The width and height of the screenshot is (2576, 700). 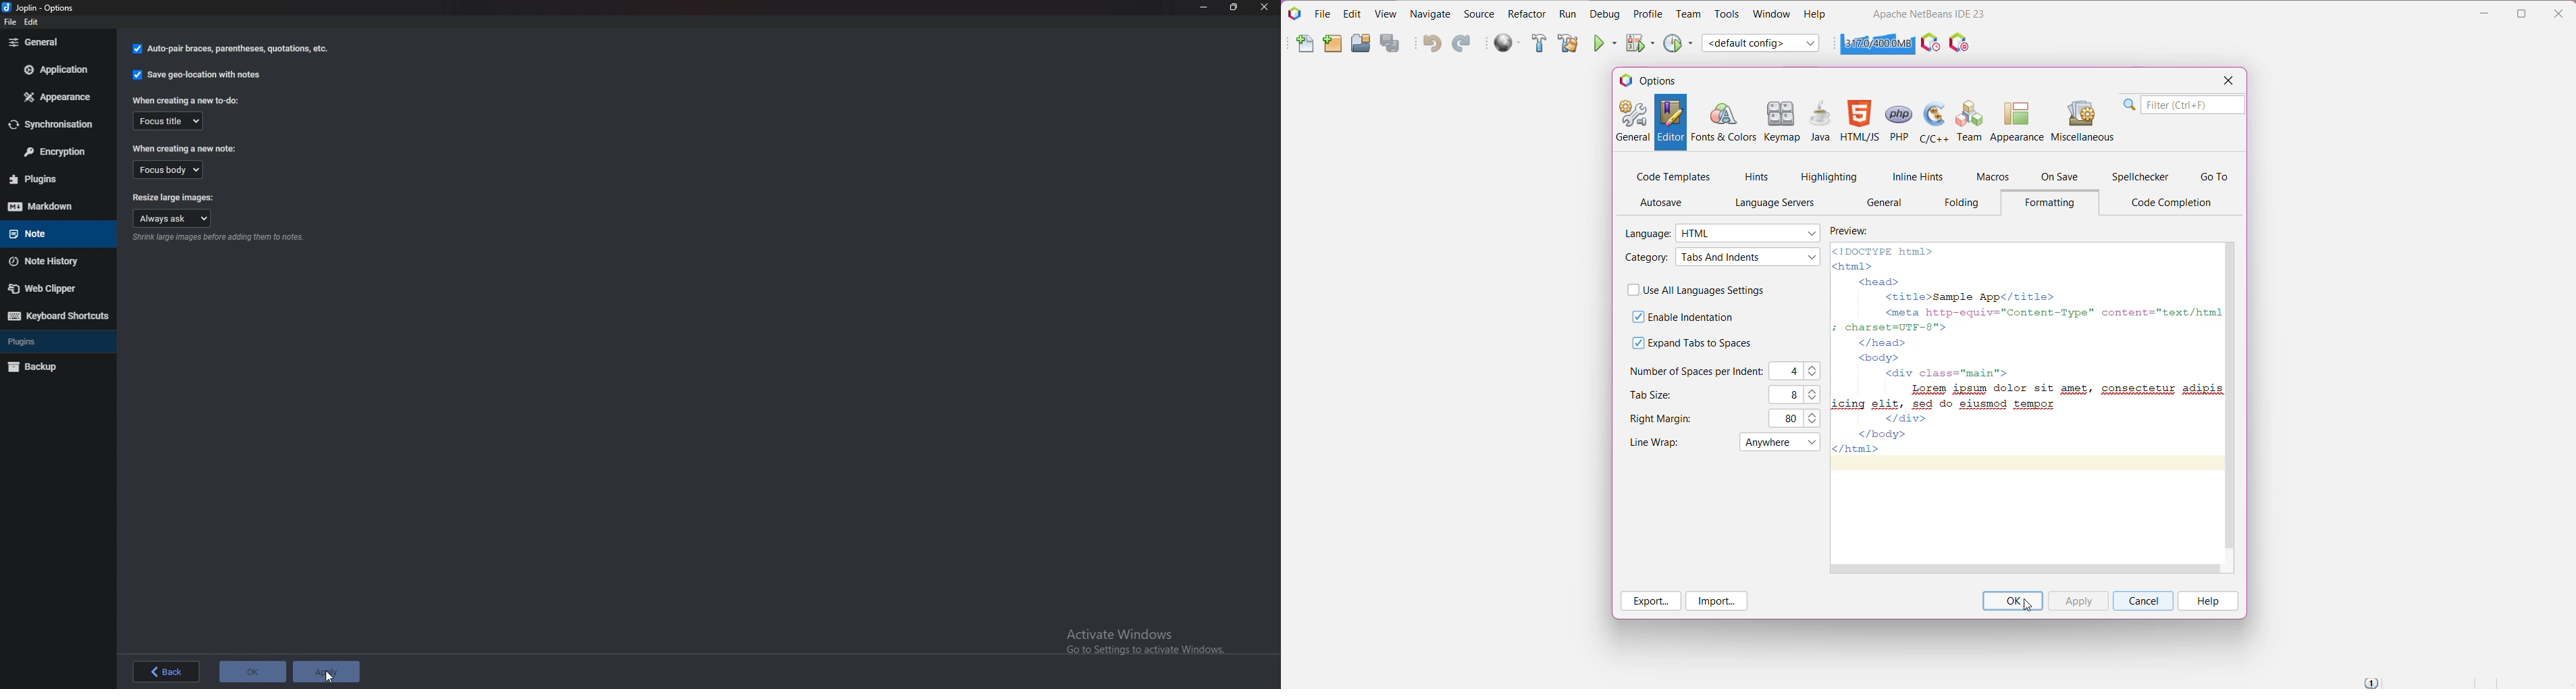 I want to click on Note history, so click(x=55, y=262).